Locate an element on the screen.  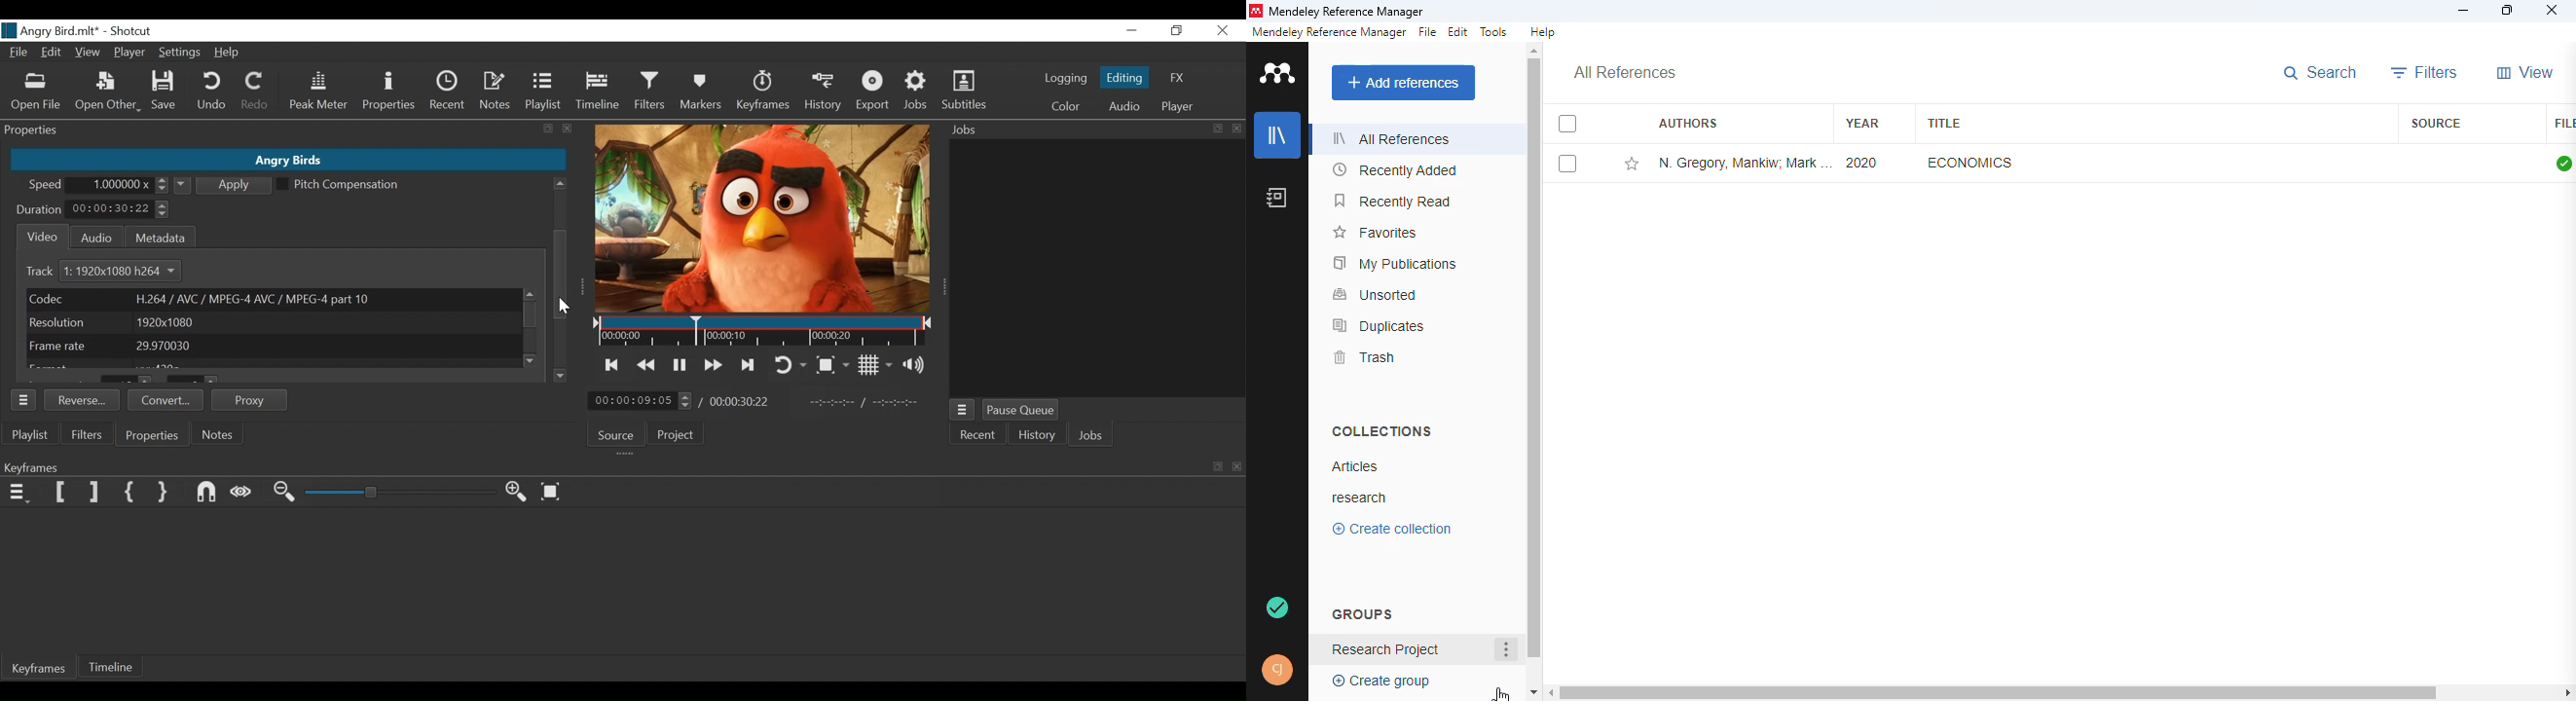
all files downloaded is located at coordinates (2561, 164).